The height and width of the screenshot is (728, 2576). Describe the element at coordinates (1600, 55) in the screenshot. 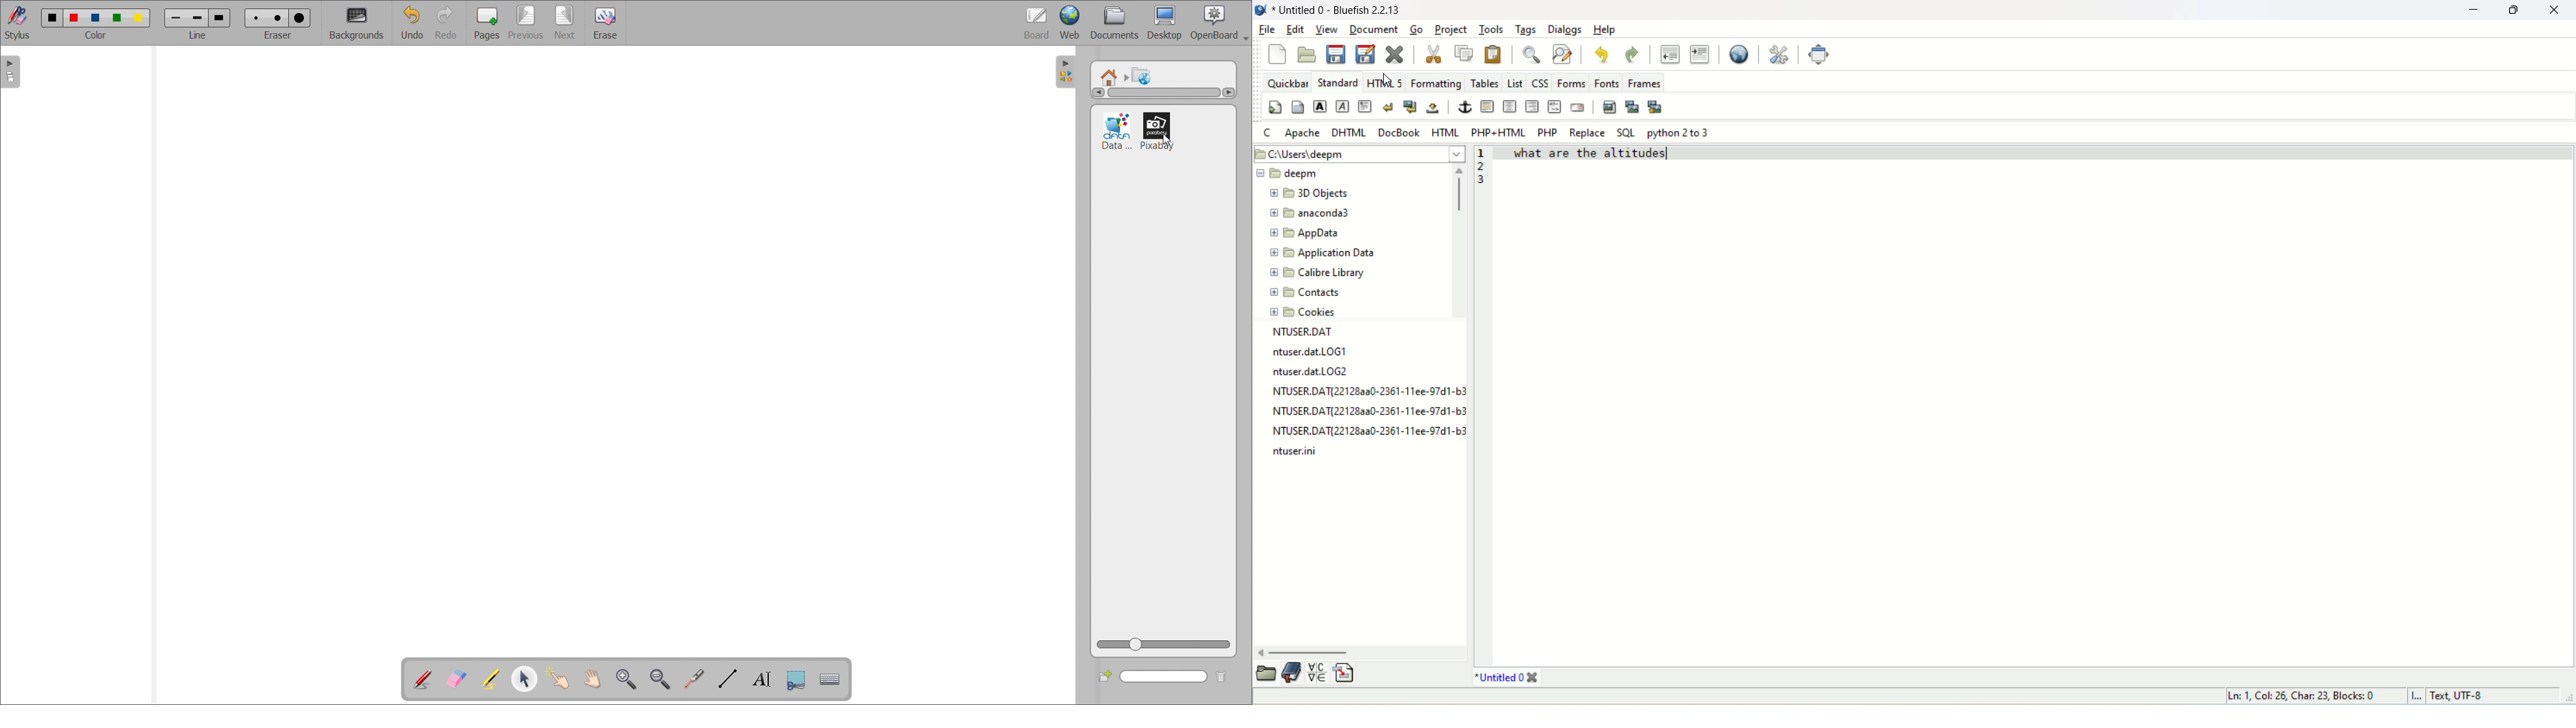

I see `undo` at that location.